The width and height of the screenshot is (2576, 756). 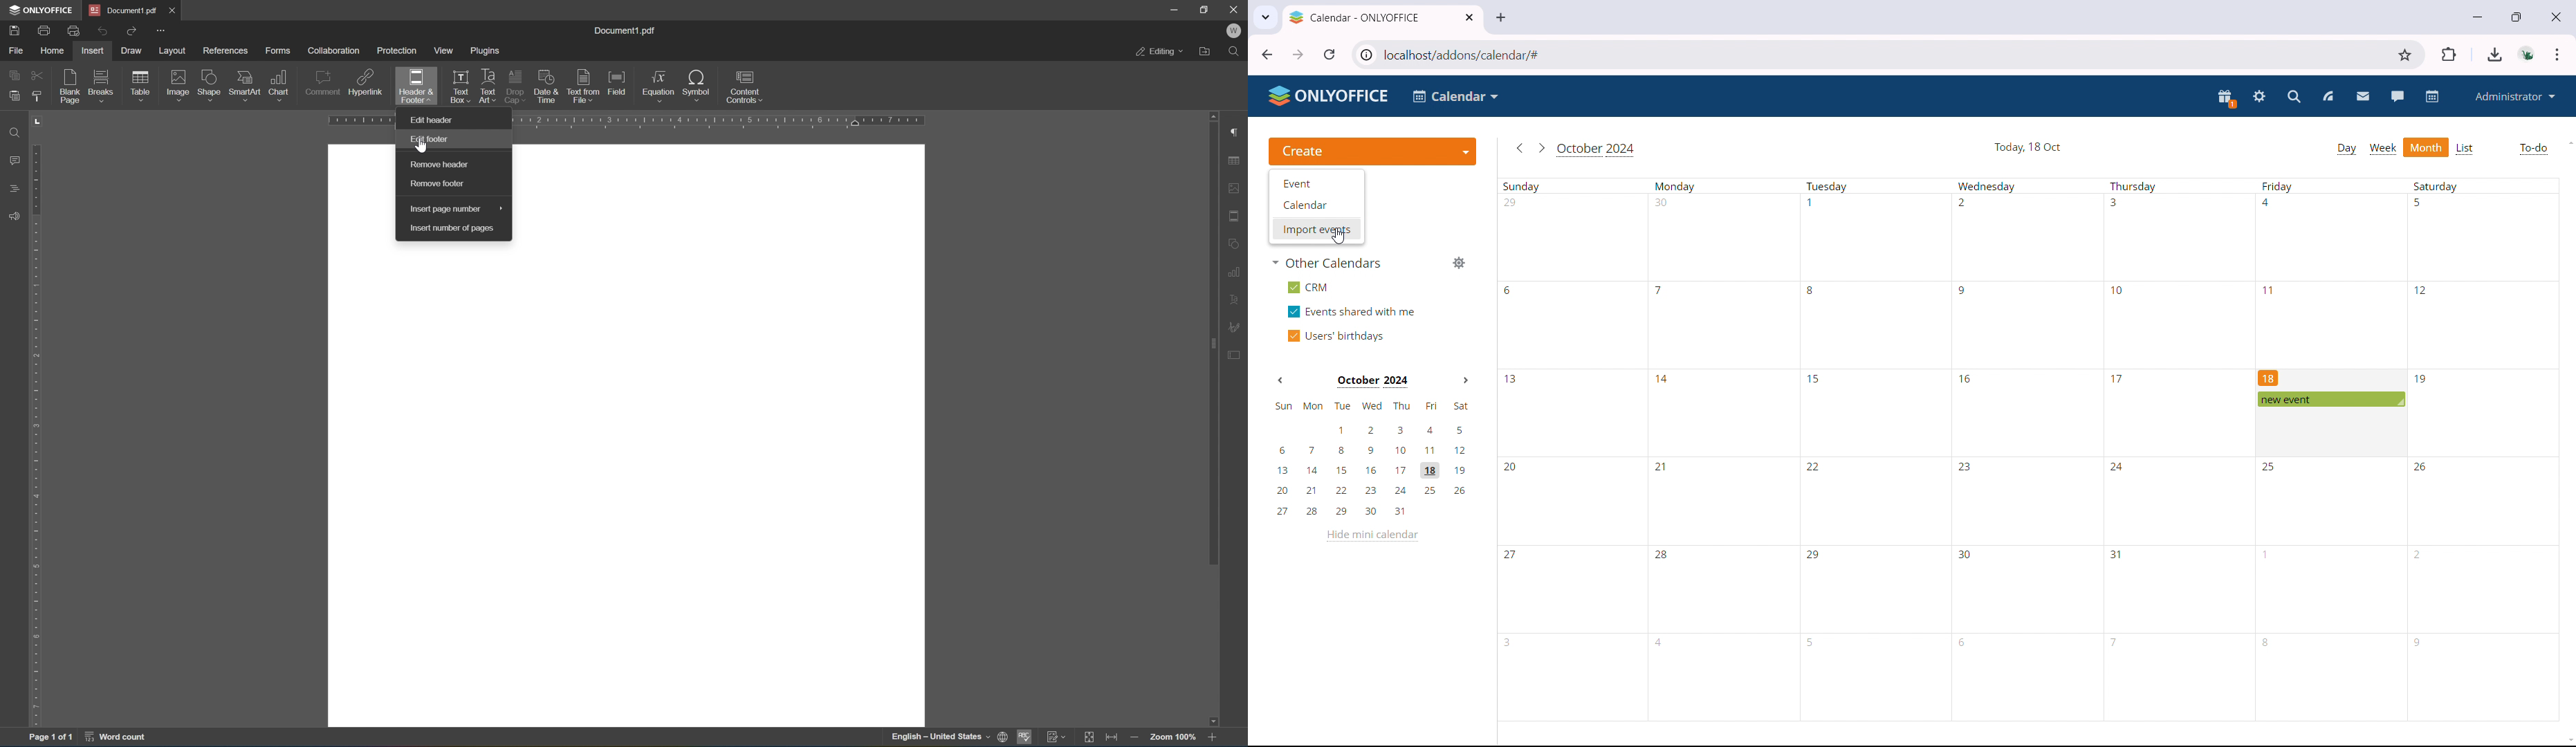 I want to click on redo, so click(x=133, y=33).